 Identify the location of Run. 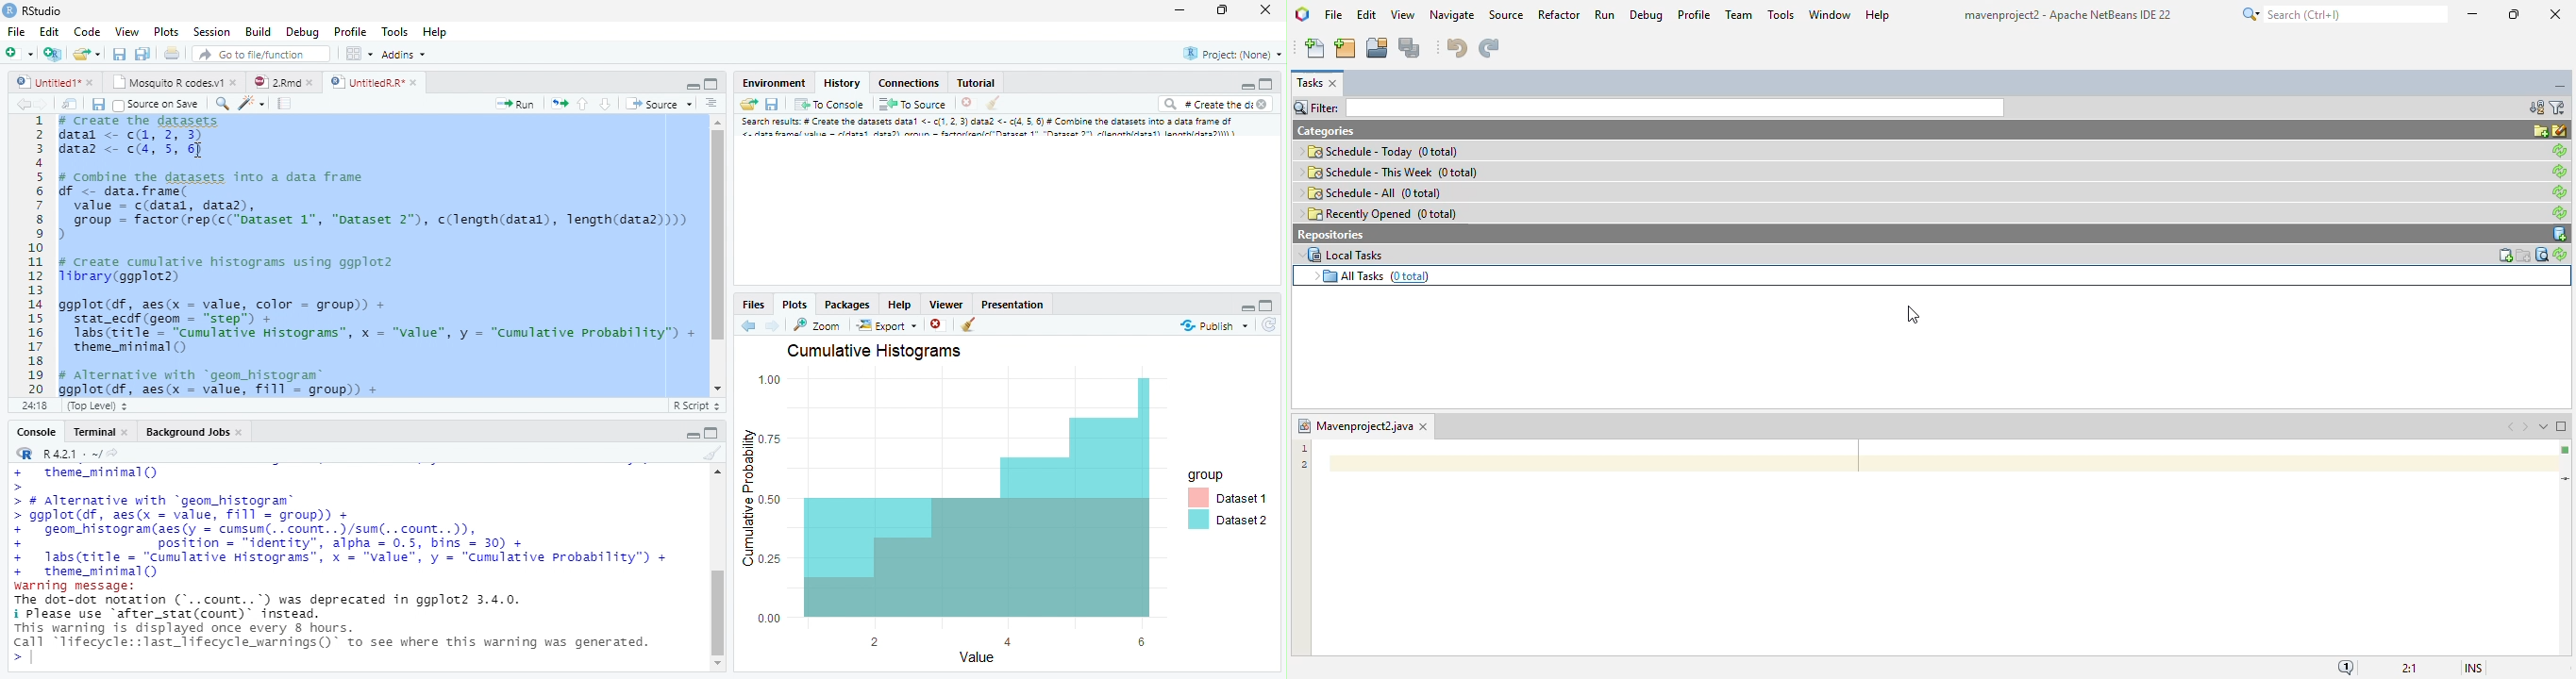
(515, 104).